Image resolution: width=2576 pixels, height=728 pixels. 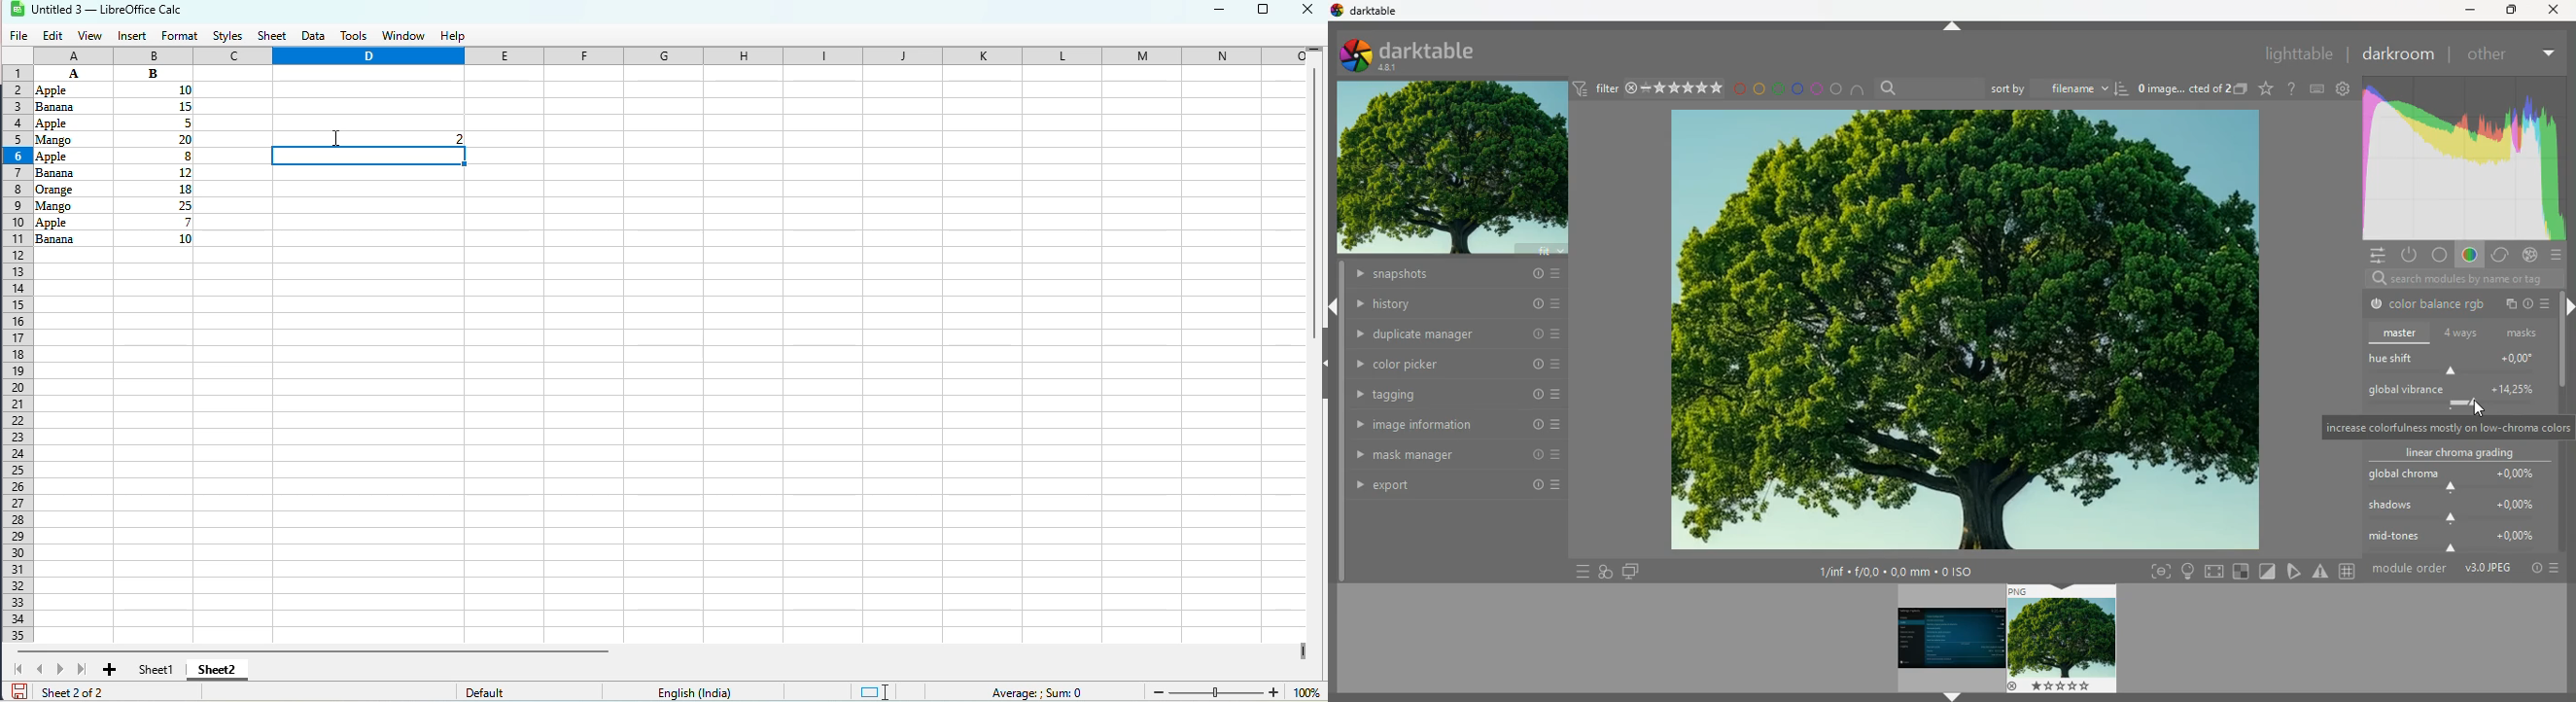 What do you see at coordinates (2460, 364) in the screenshot?
I see `hue shift` at bounding box center [2460, 364].